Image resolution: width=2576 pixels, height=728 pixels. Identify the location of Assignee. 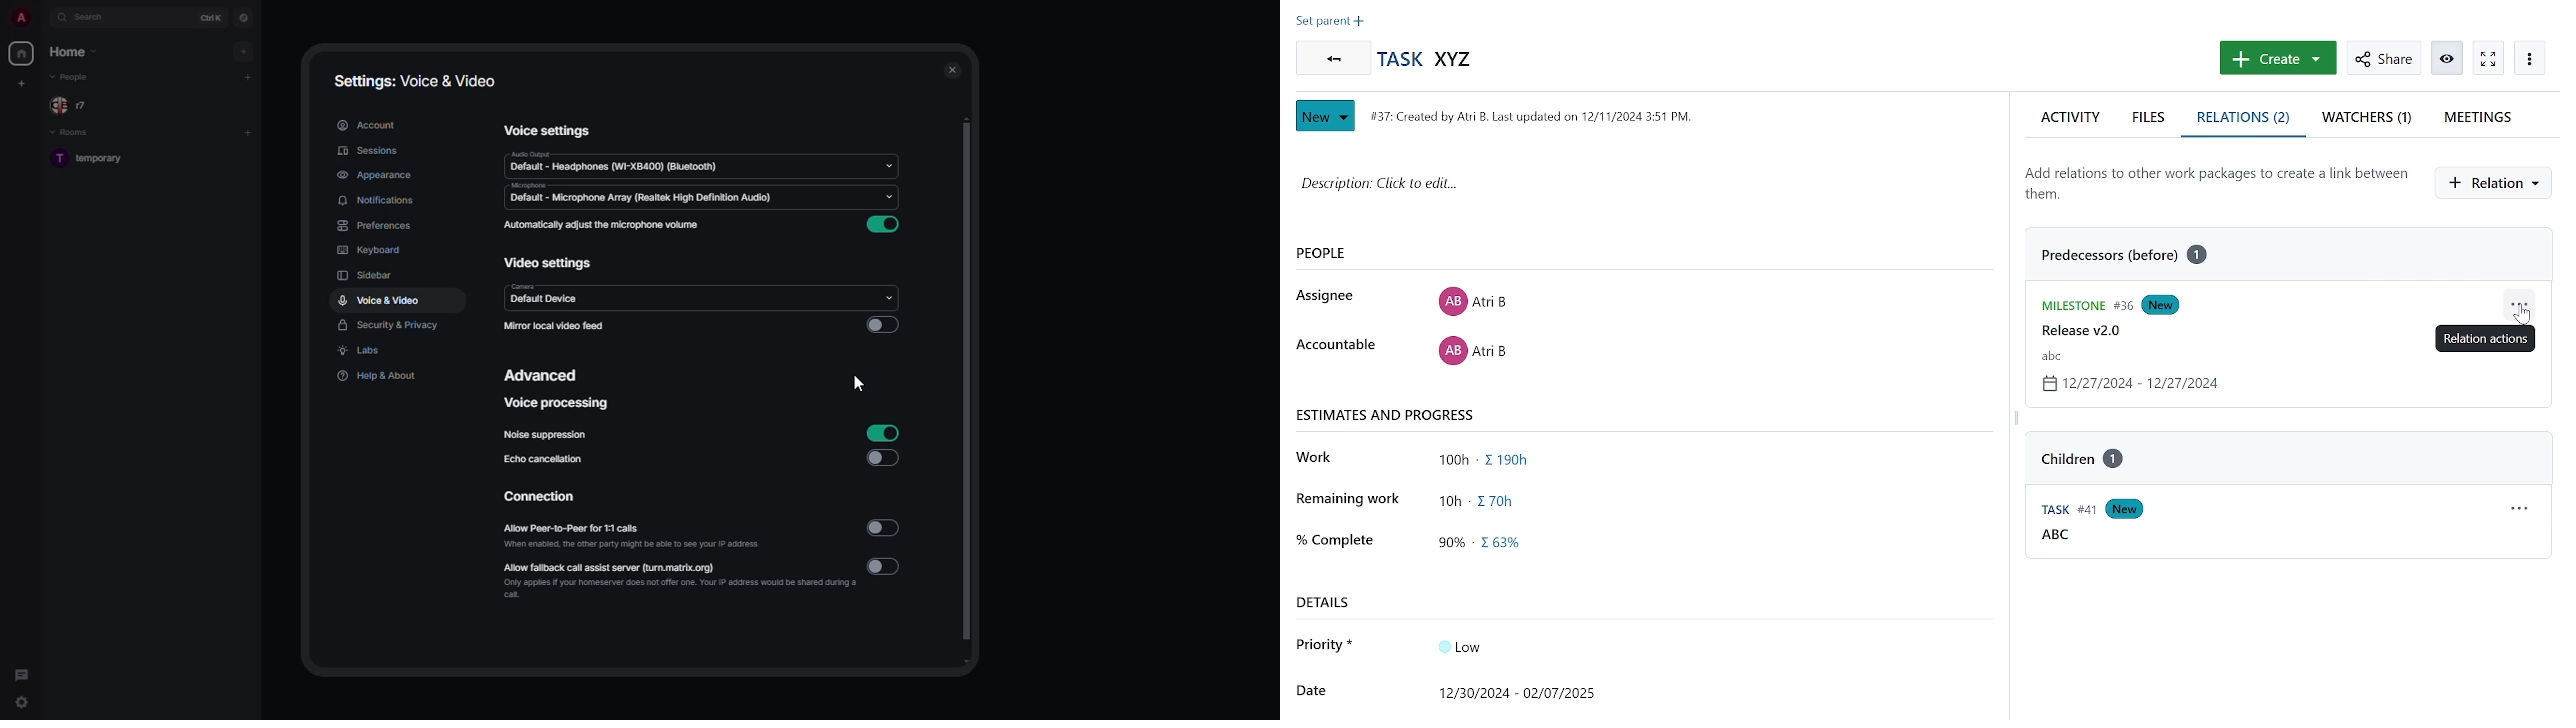
(1472, 299).